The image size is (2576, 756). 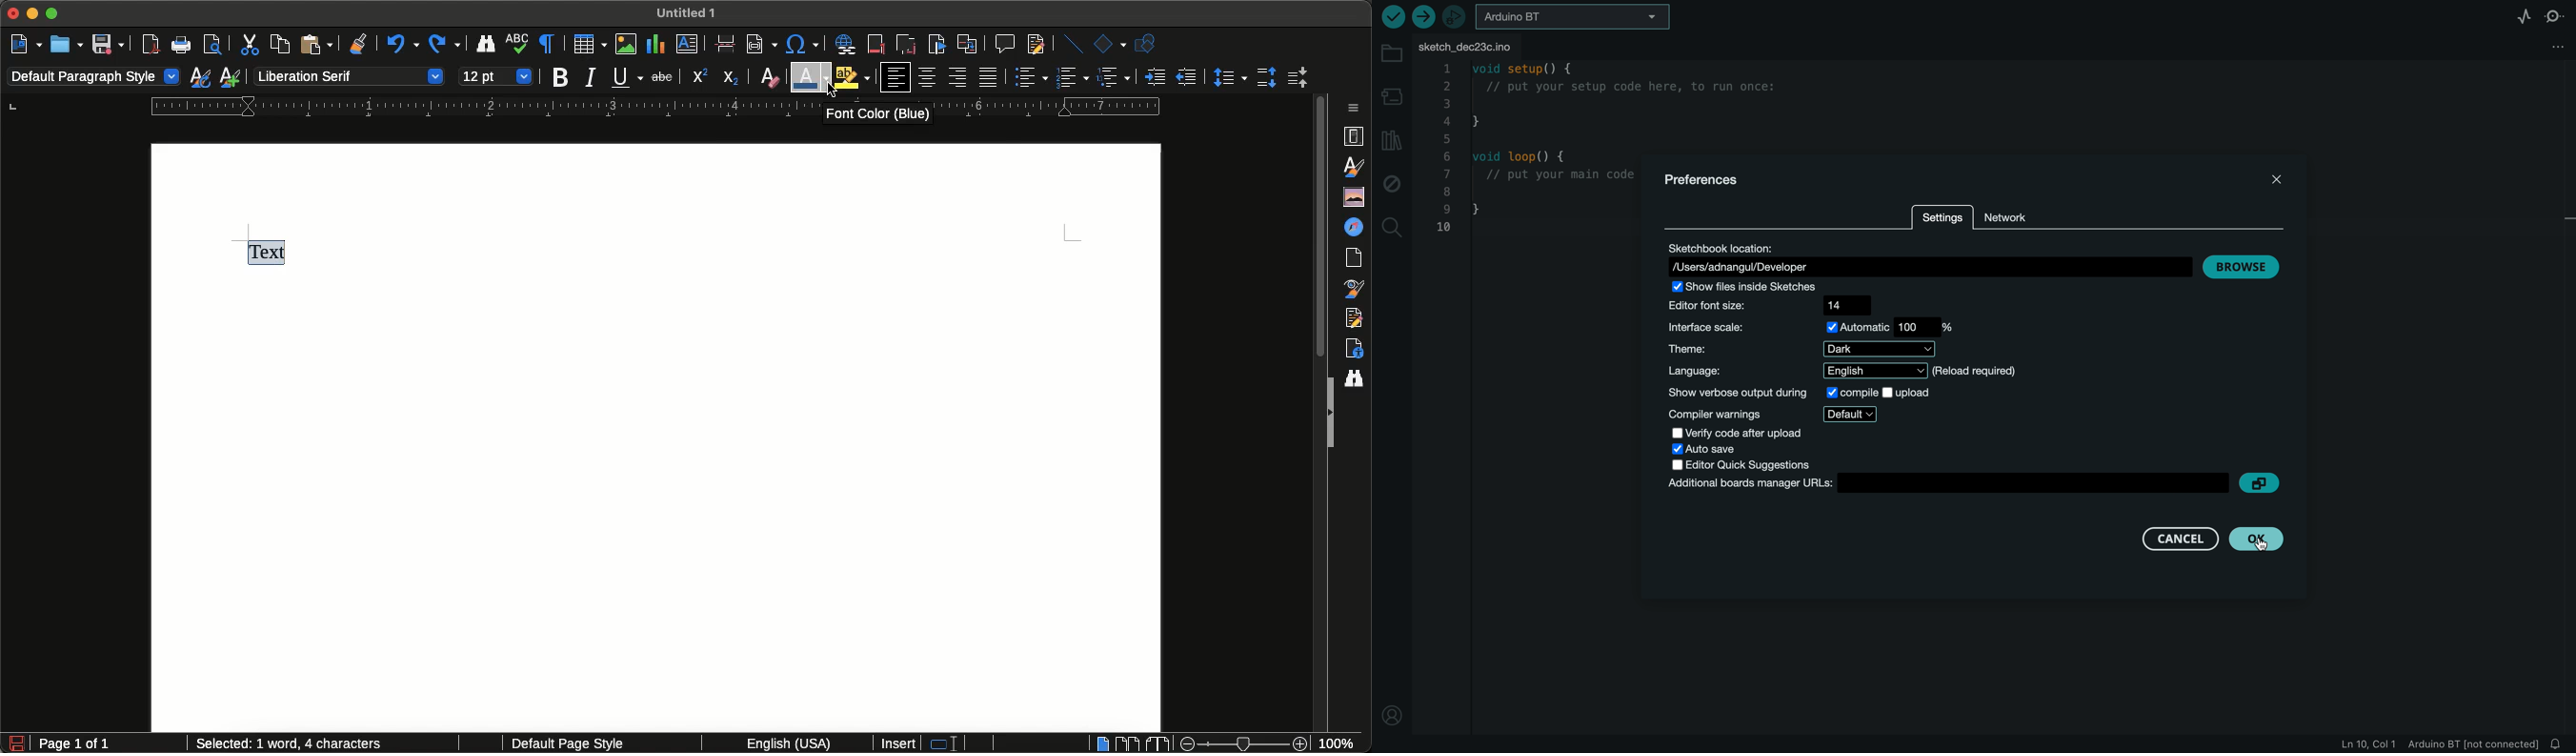 What do you see at coordinates (1101, 743) in the screenshot?
I see `Single-page view` at bounding box center [1101, 743].